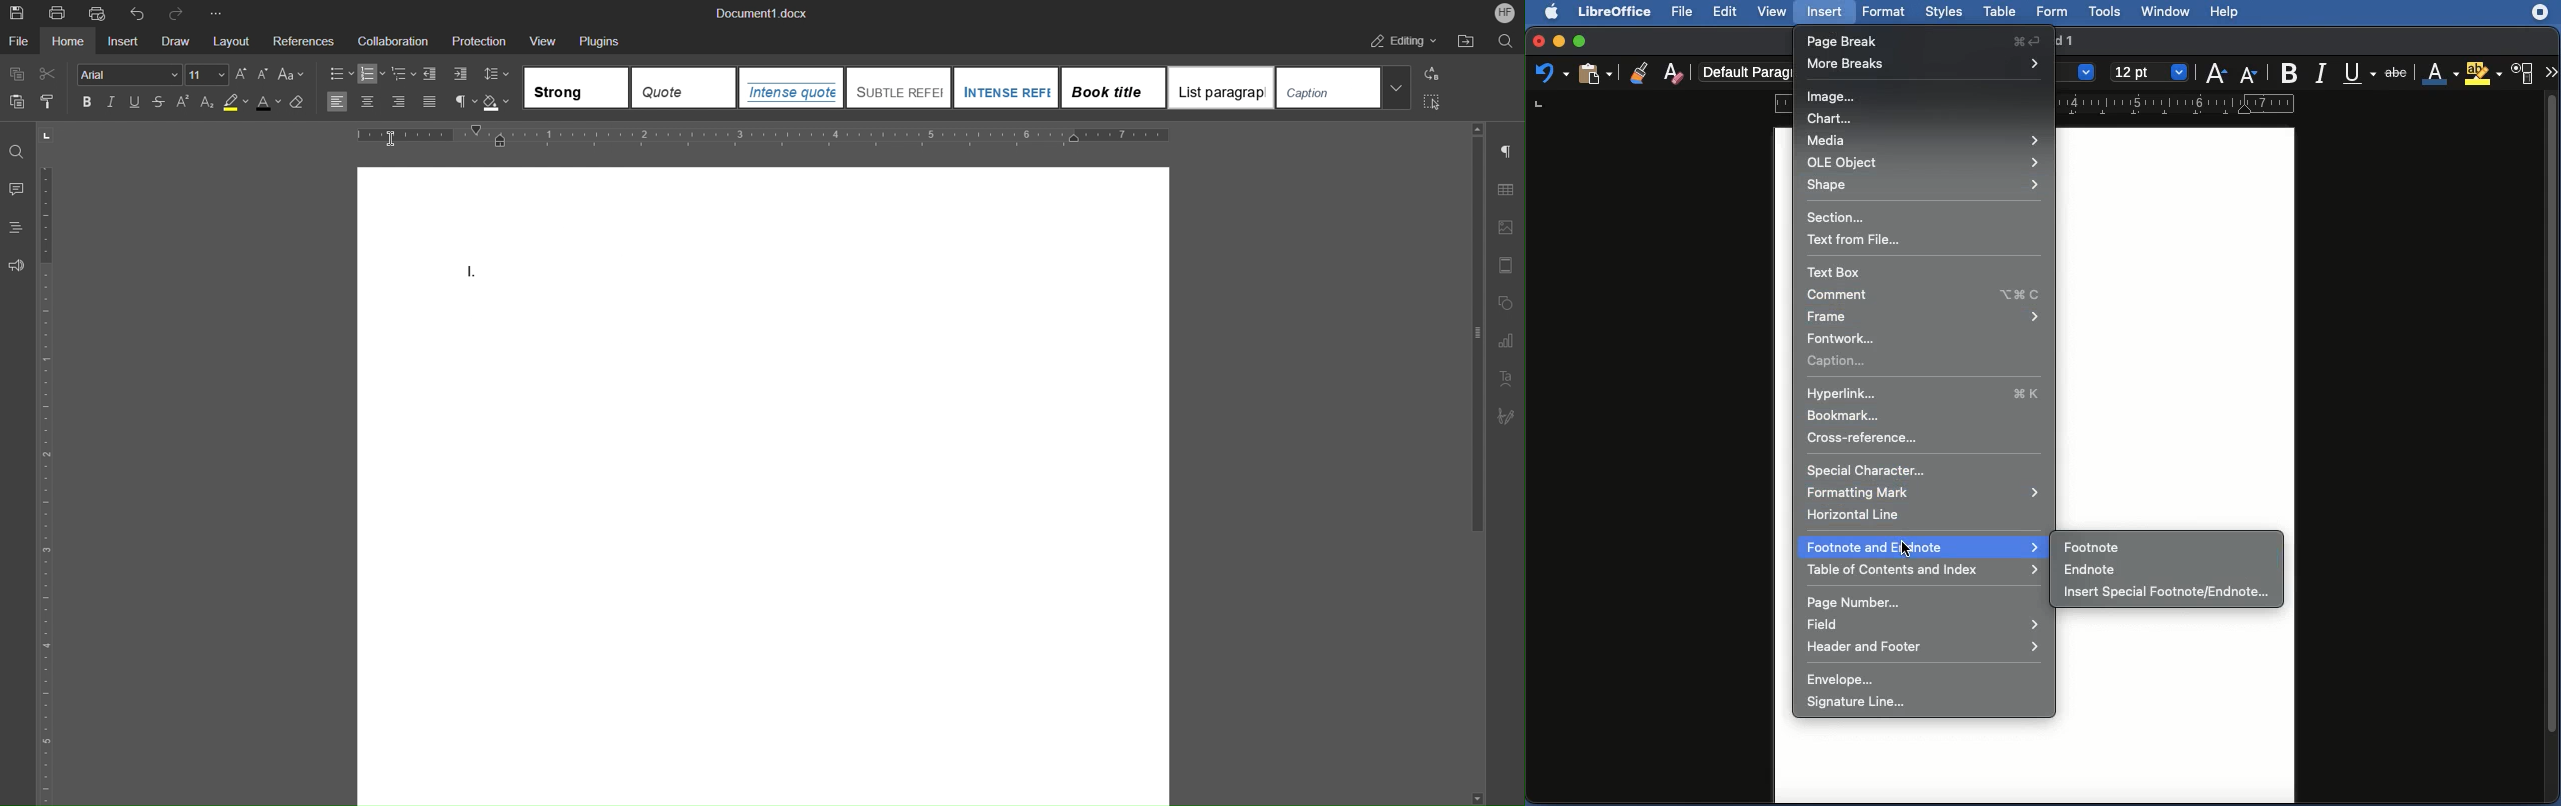  Describe the element at coordinates (764, 136) in the screenshot. I see `Horizontal Ruler` at that location.